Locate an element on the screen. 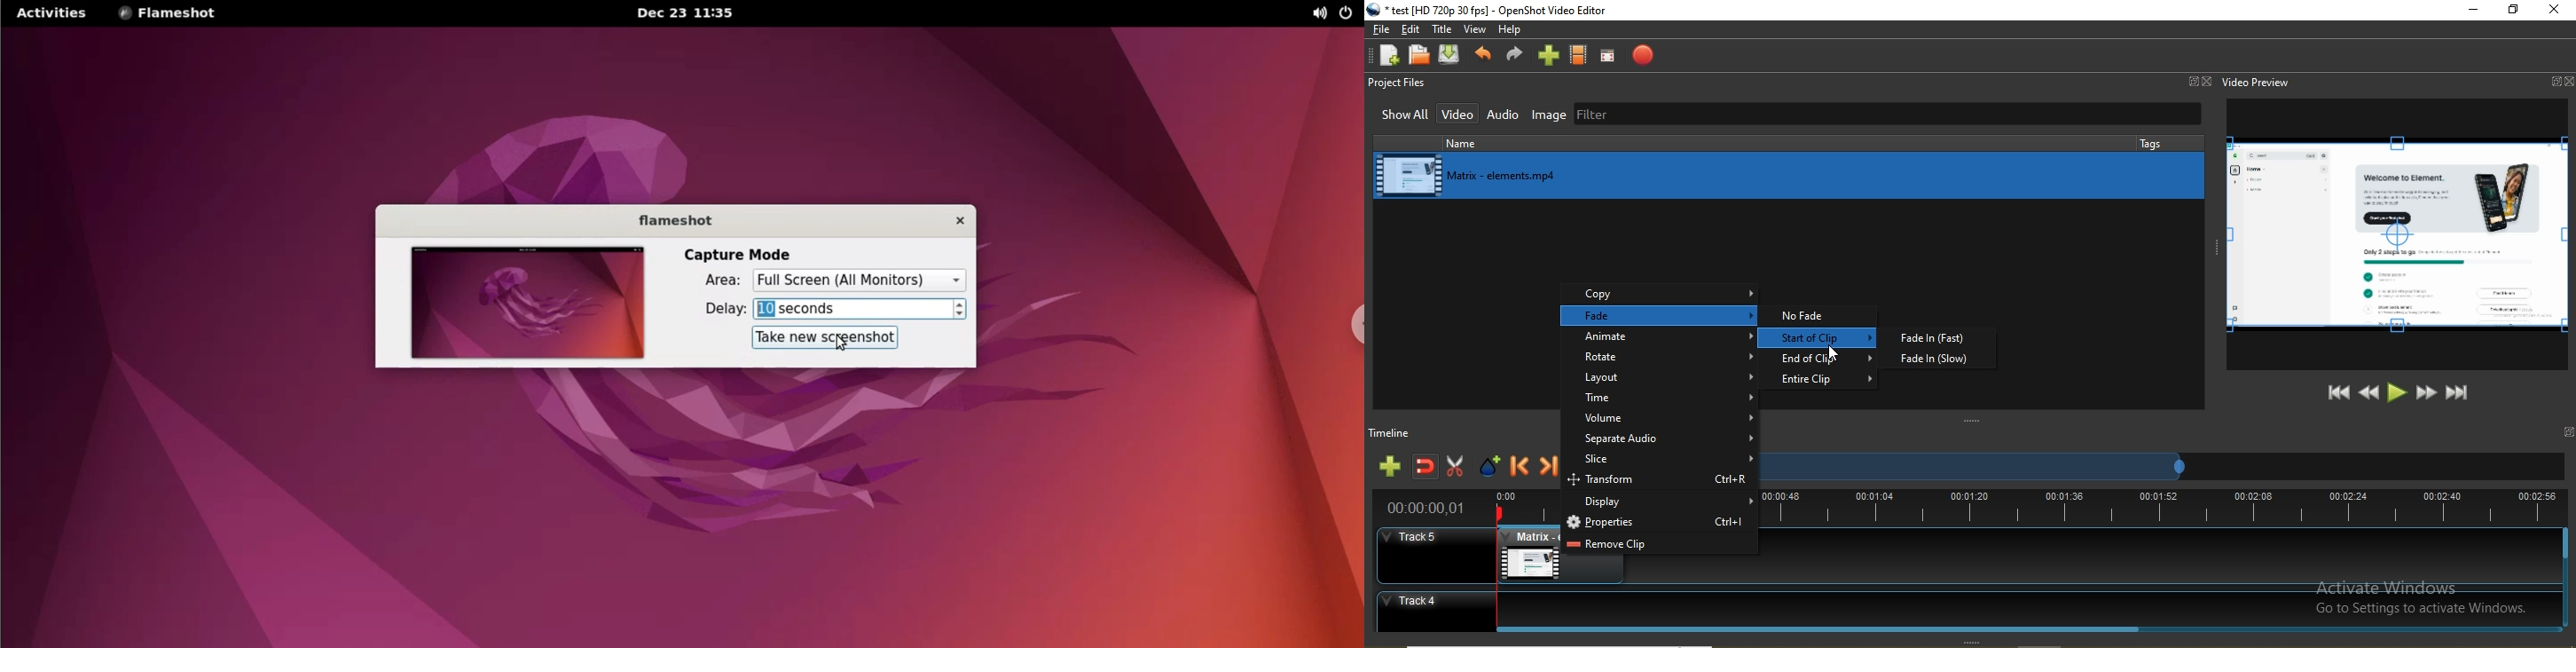 The width and height of the screenshot is (2576, 672). layout is located at coordinates (1663, 377).